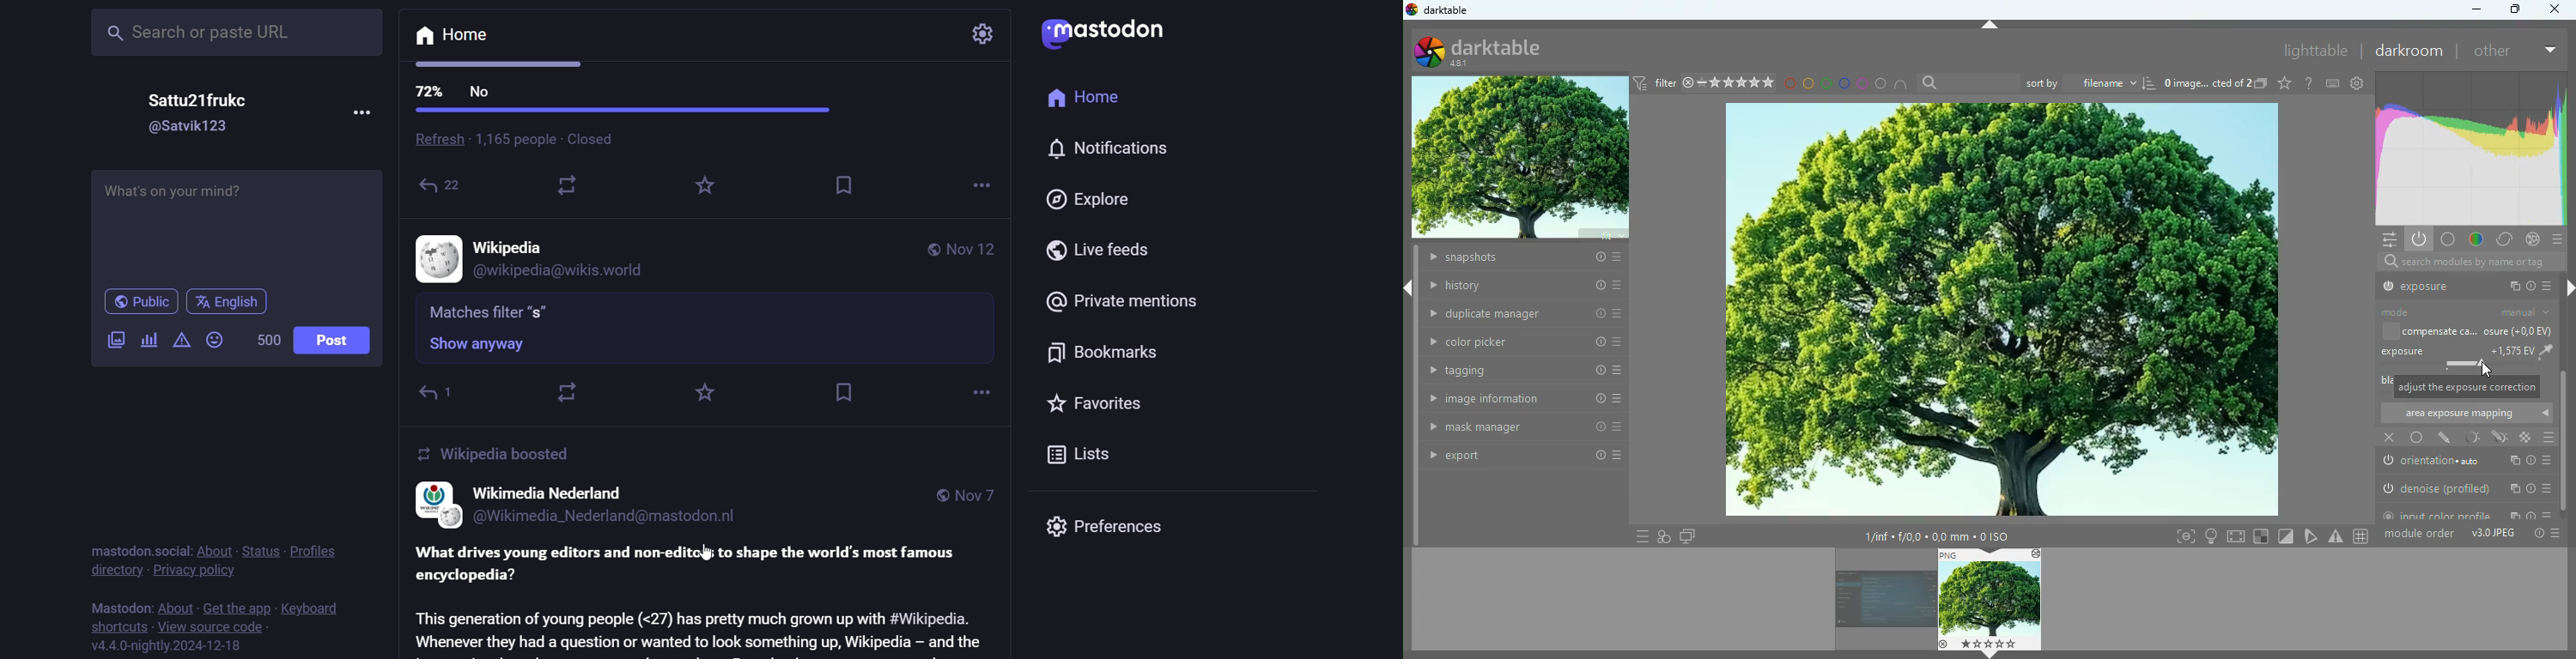 The image size is (2576, 672). Describe the element at coordinates (2286, 536) in the screenshot. I see `` at that location.